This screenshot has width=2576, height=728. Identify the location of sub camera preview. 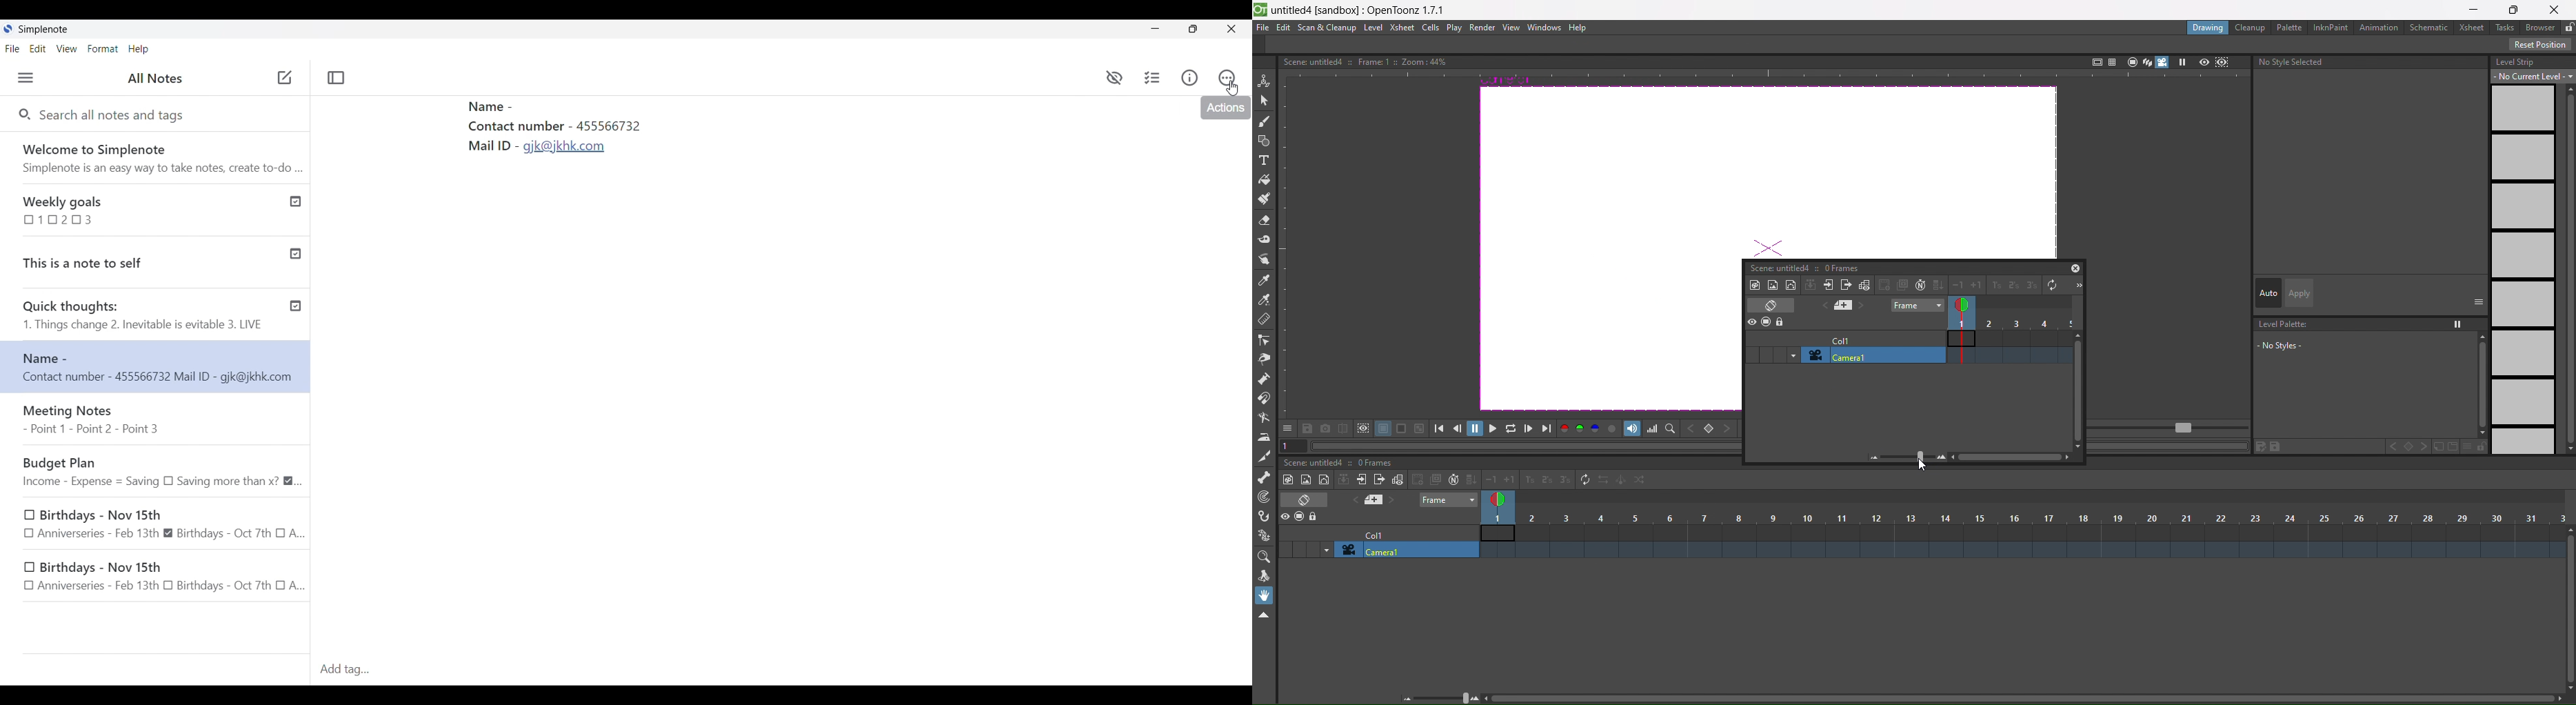
(2222, 62).